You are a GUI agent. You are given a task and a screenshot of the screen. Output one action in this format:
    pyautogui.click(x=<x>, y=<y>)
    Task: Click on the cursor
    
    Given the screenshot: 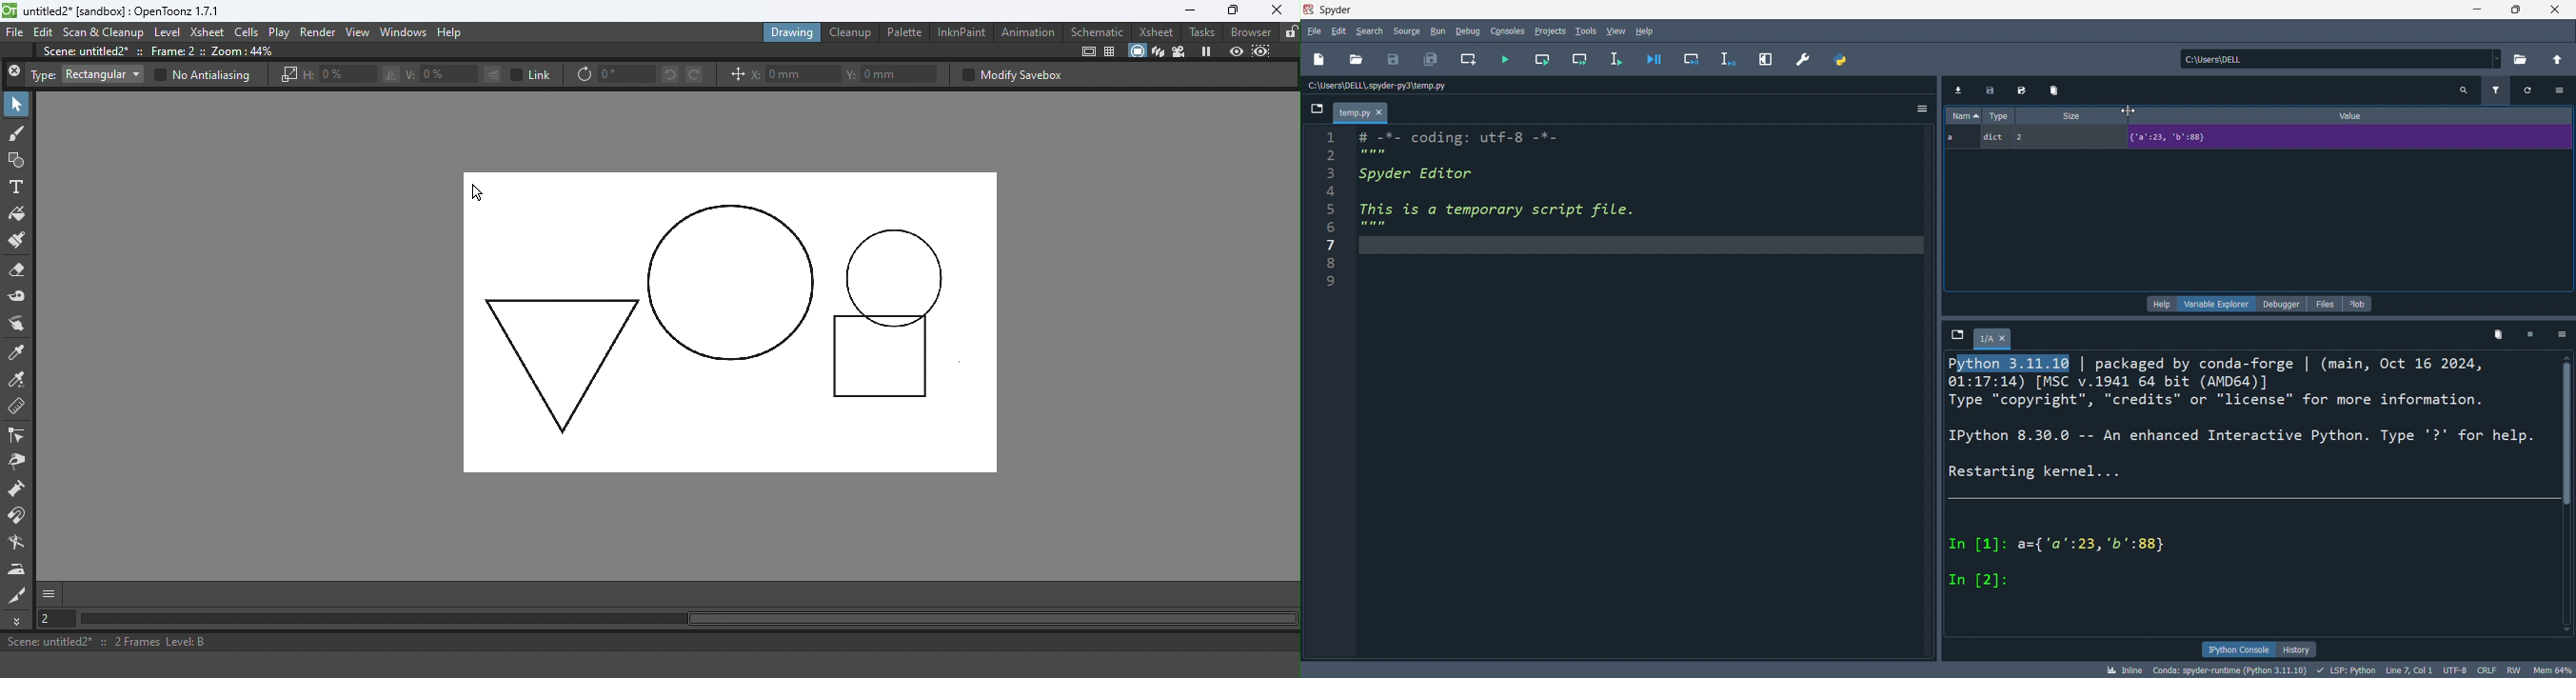 What is the action you would take?
    pyautogui.click(x=2128, y=110)
    